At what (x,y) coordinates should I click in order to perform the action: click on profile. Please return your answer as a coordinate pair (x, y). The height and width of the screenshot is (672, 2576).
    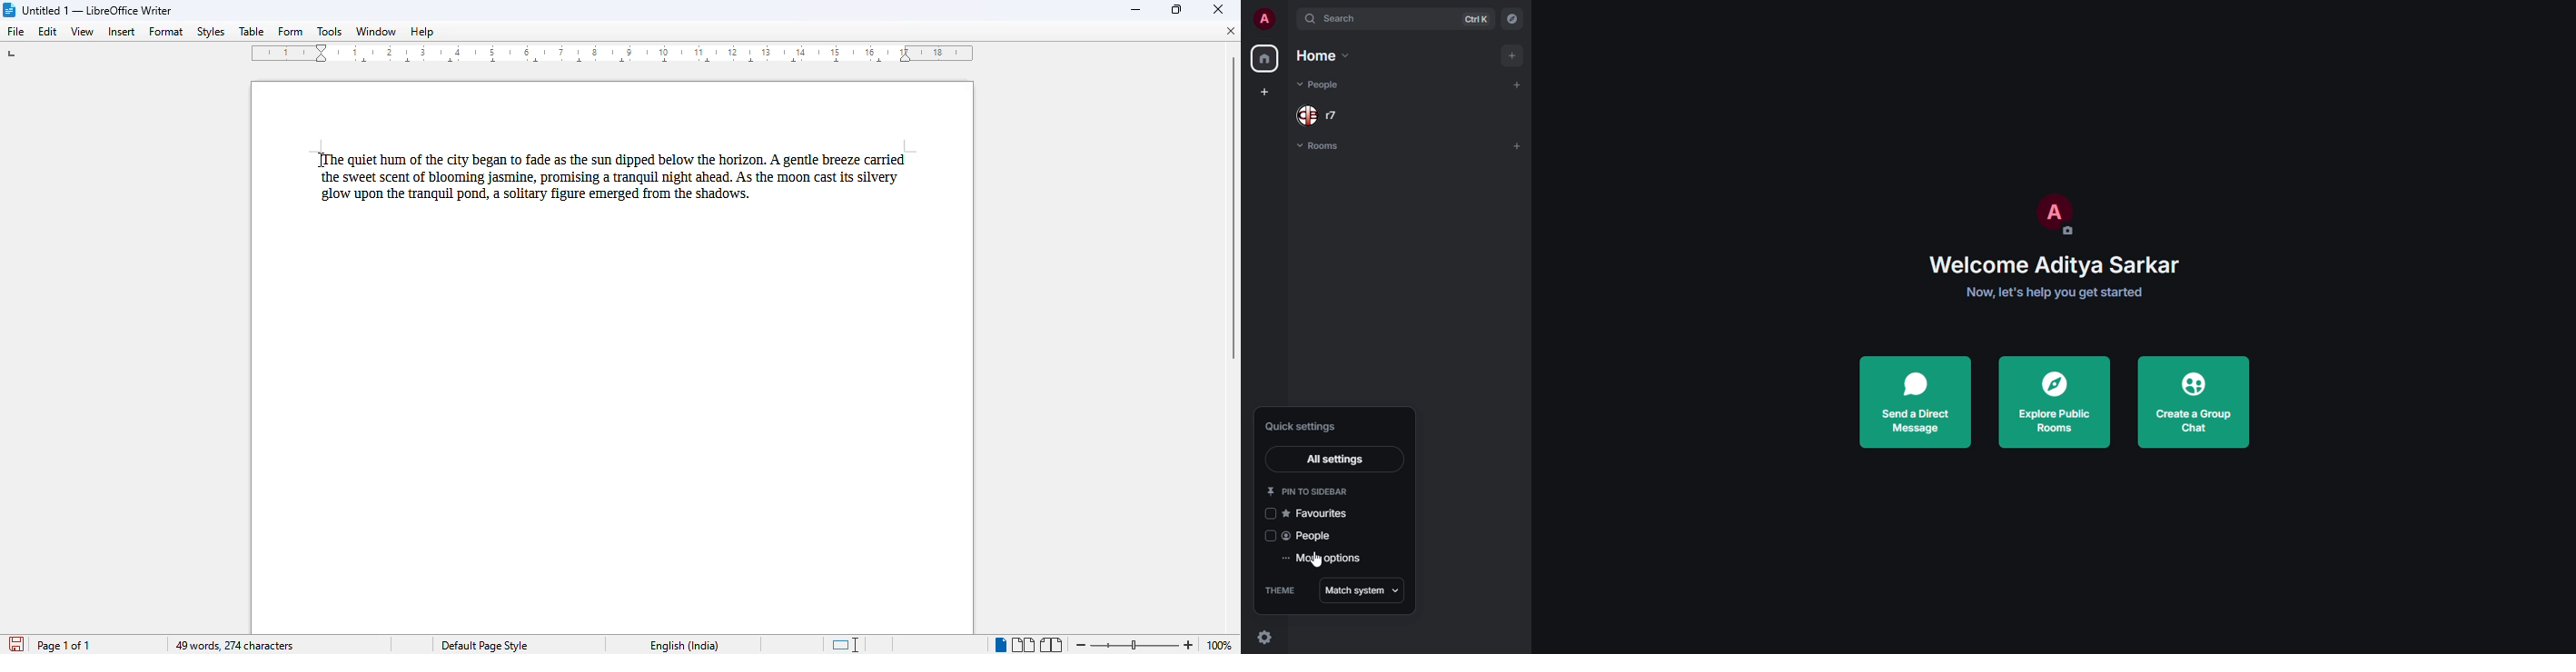
    Looking at the image, I should click on (2060, 213).